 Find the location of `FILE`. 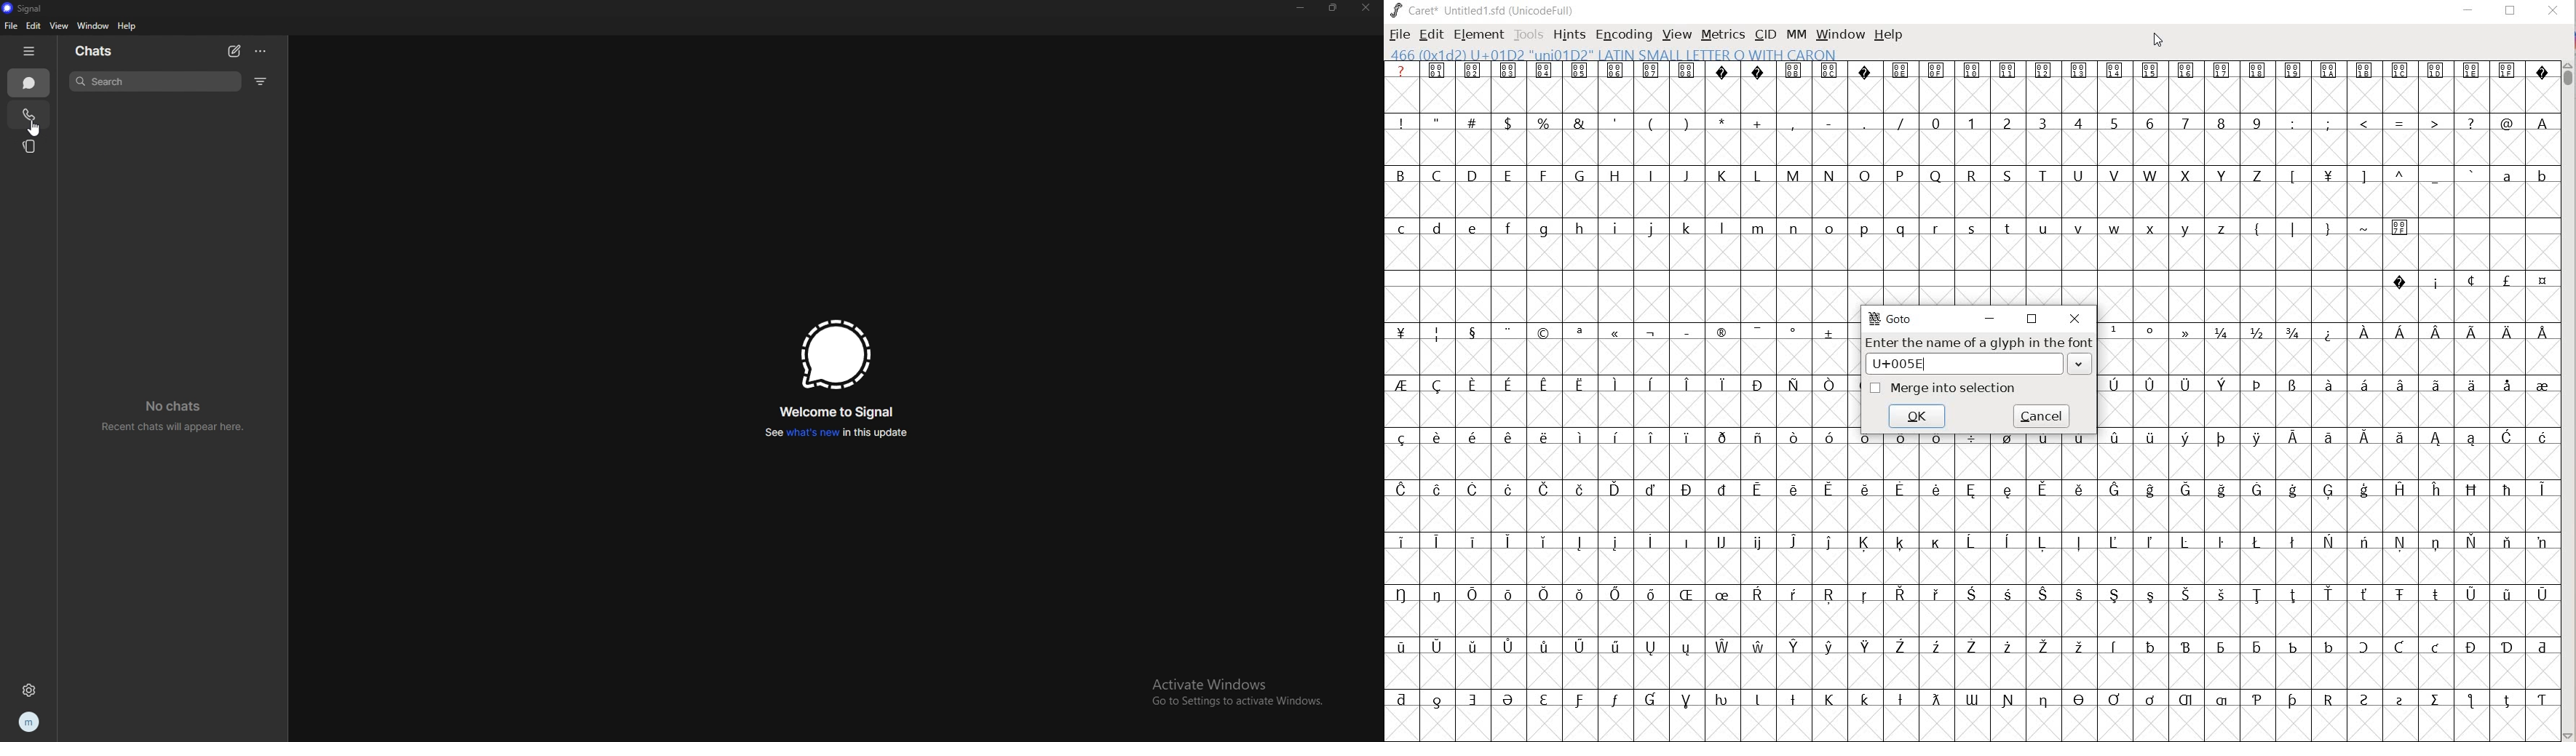

FILE is located at coordinates (1398, 36).